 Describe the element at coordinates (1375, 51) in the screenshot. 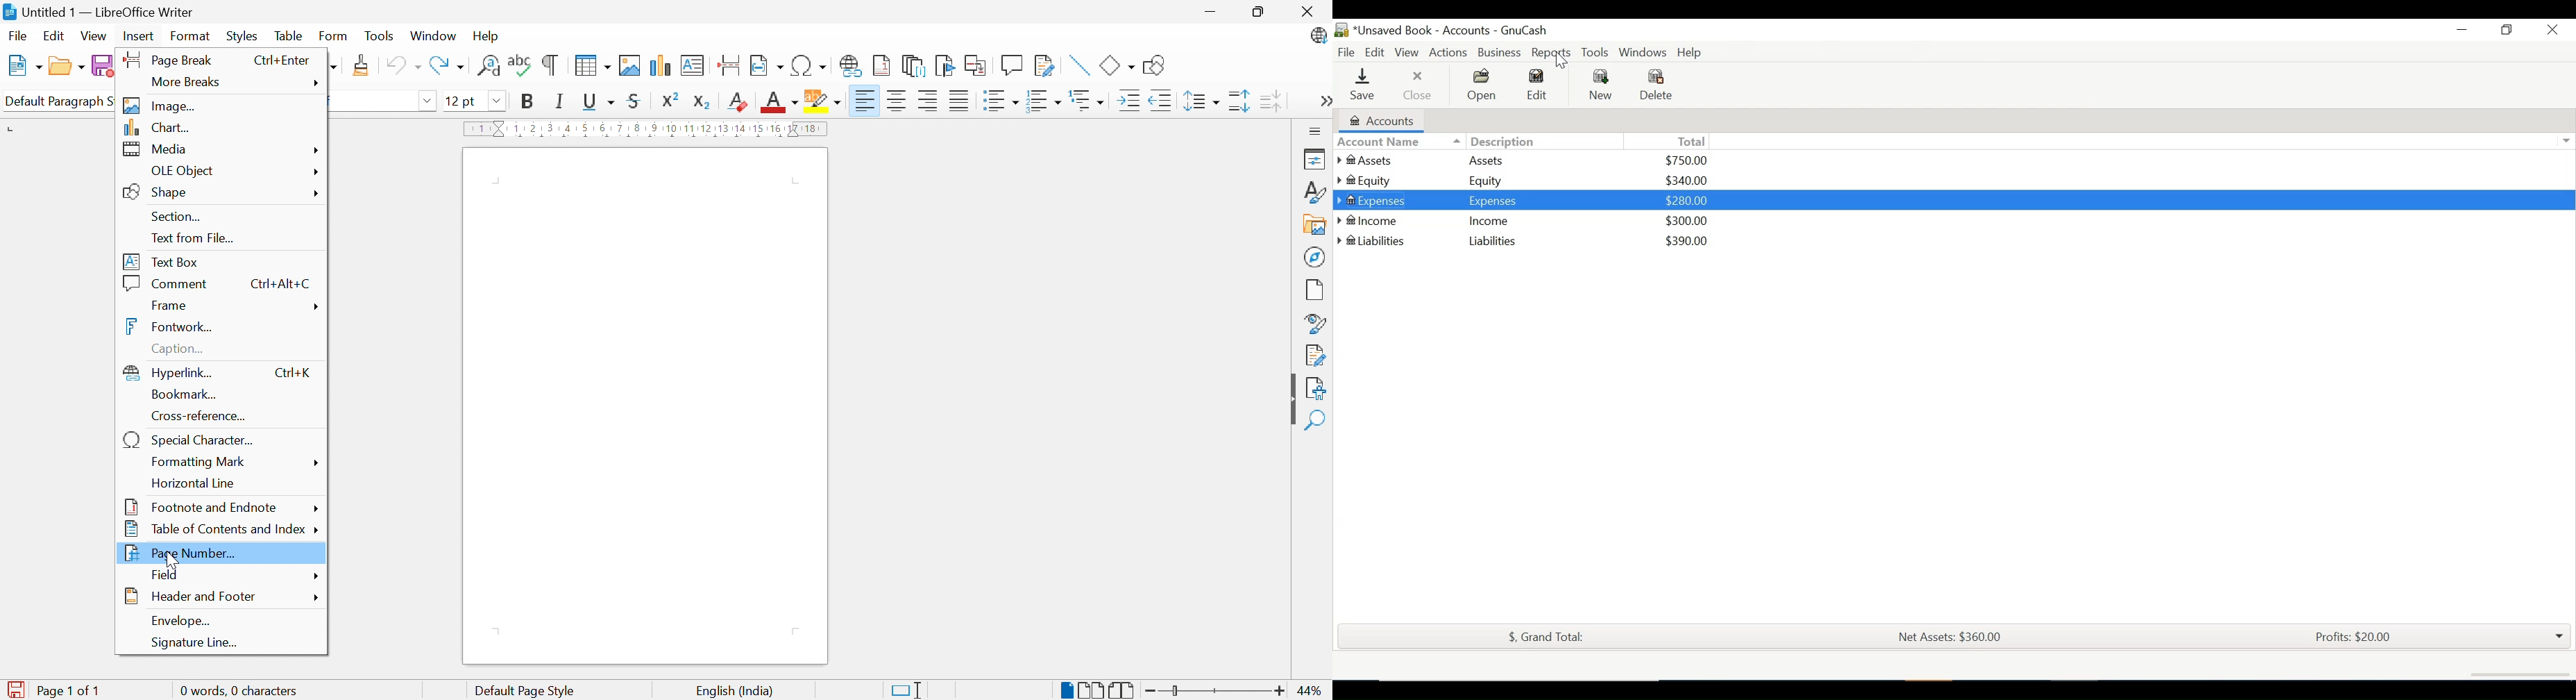

I see `Edit` at that location.